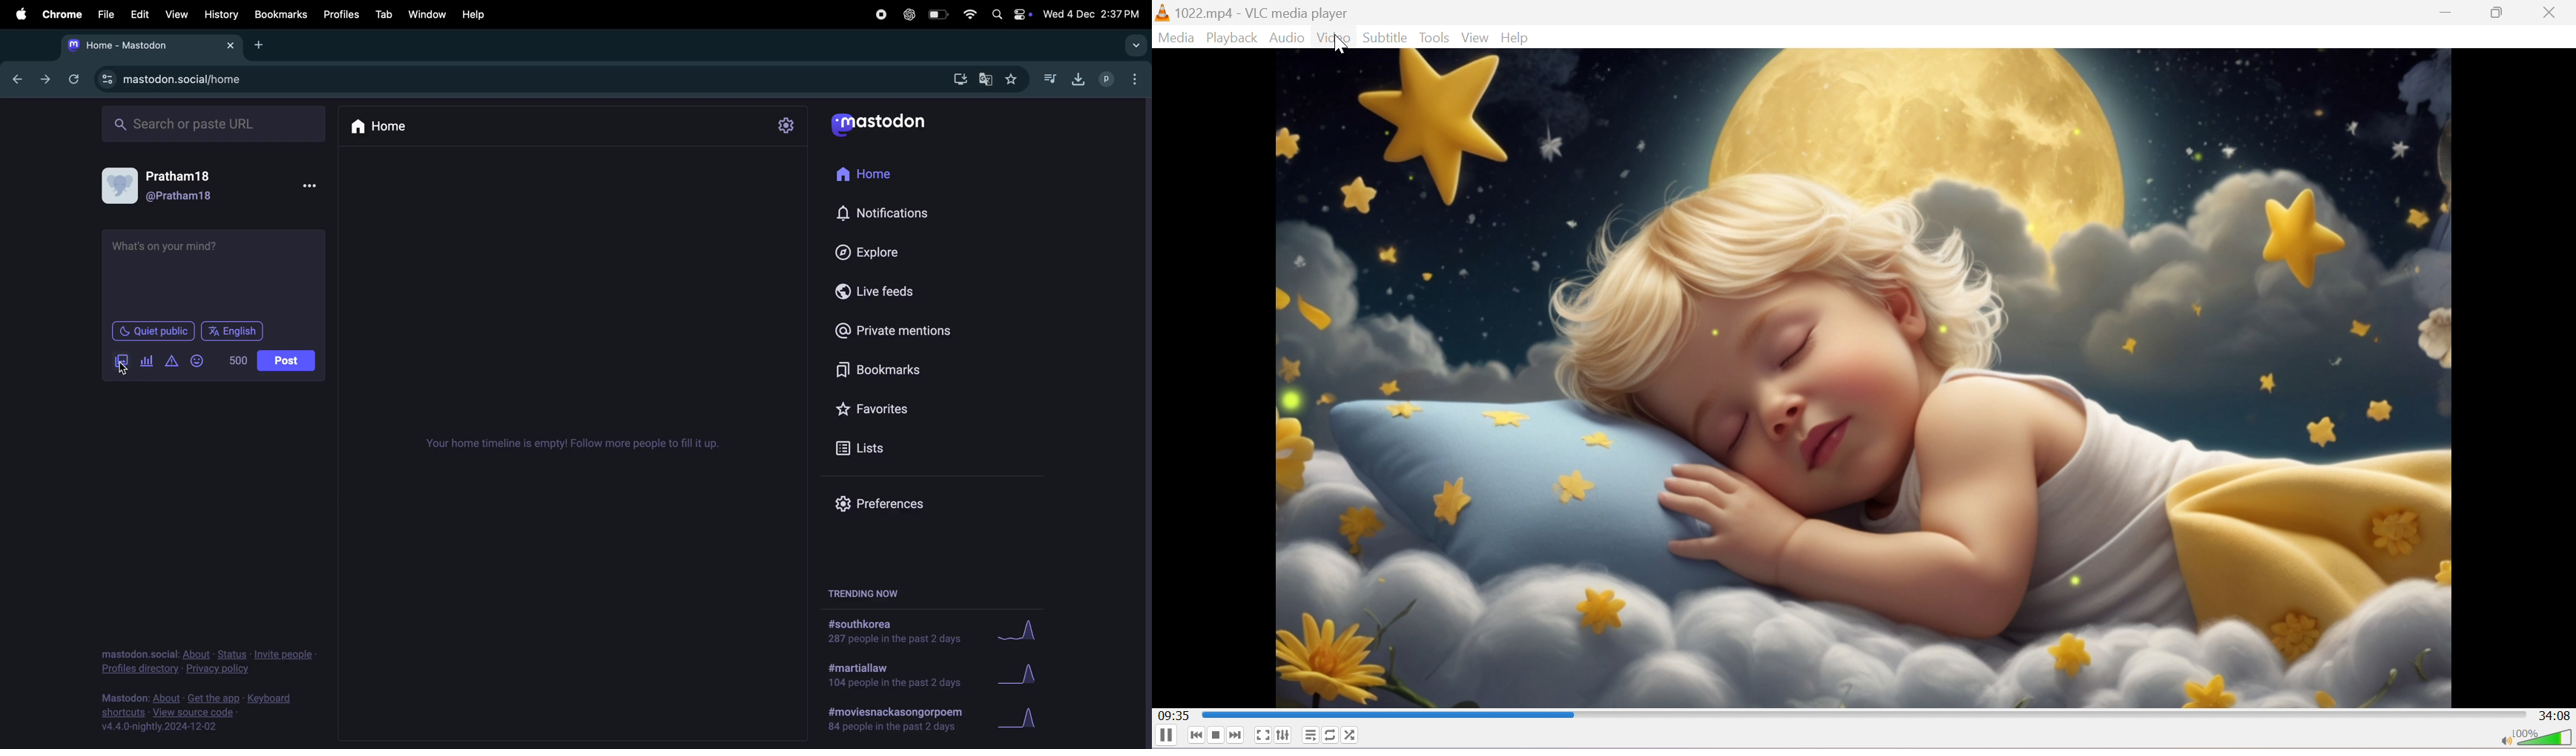 Image resolution: width=2576 pixels, height=756 pixels. I want to click on Toggle the video in fullscreen, so click(1262, 736).